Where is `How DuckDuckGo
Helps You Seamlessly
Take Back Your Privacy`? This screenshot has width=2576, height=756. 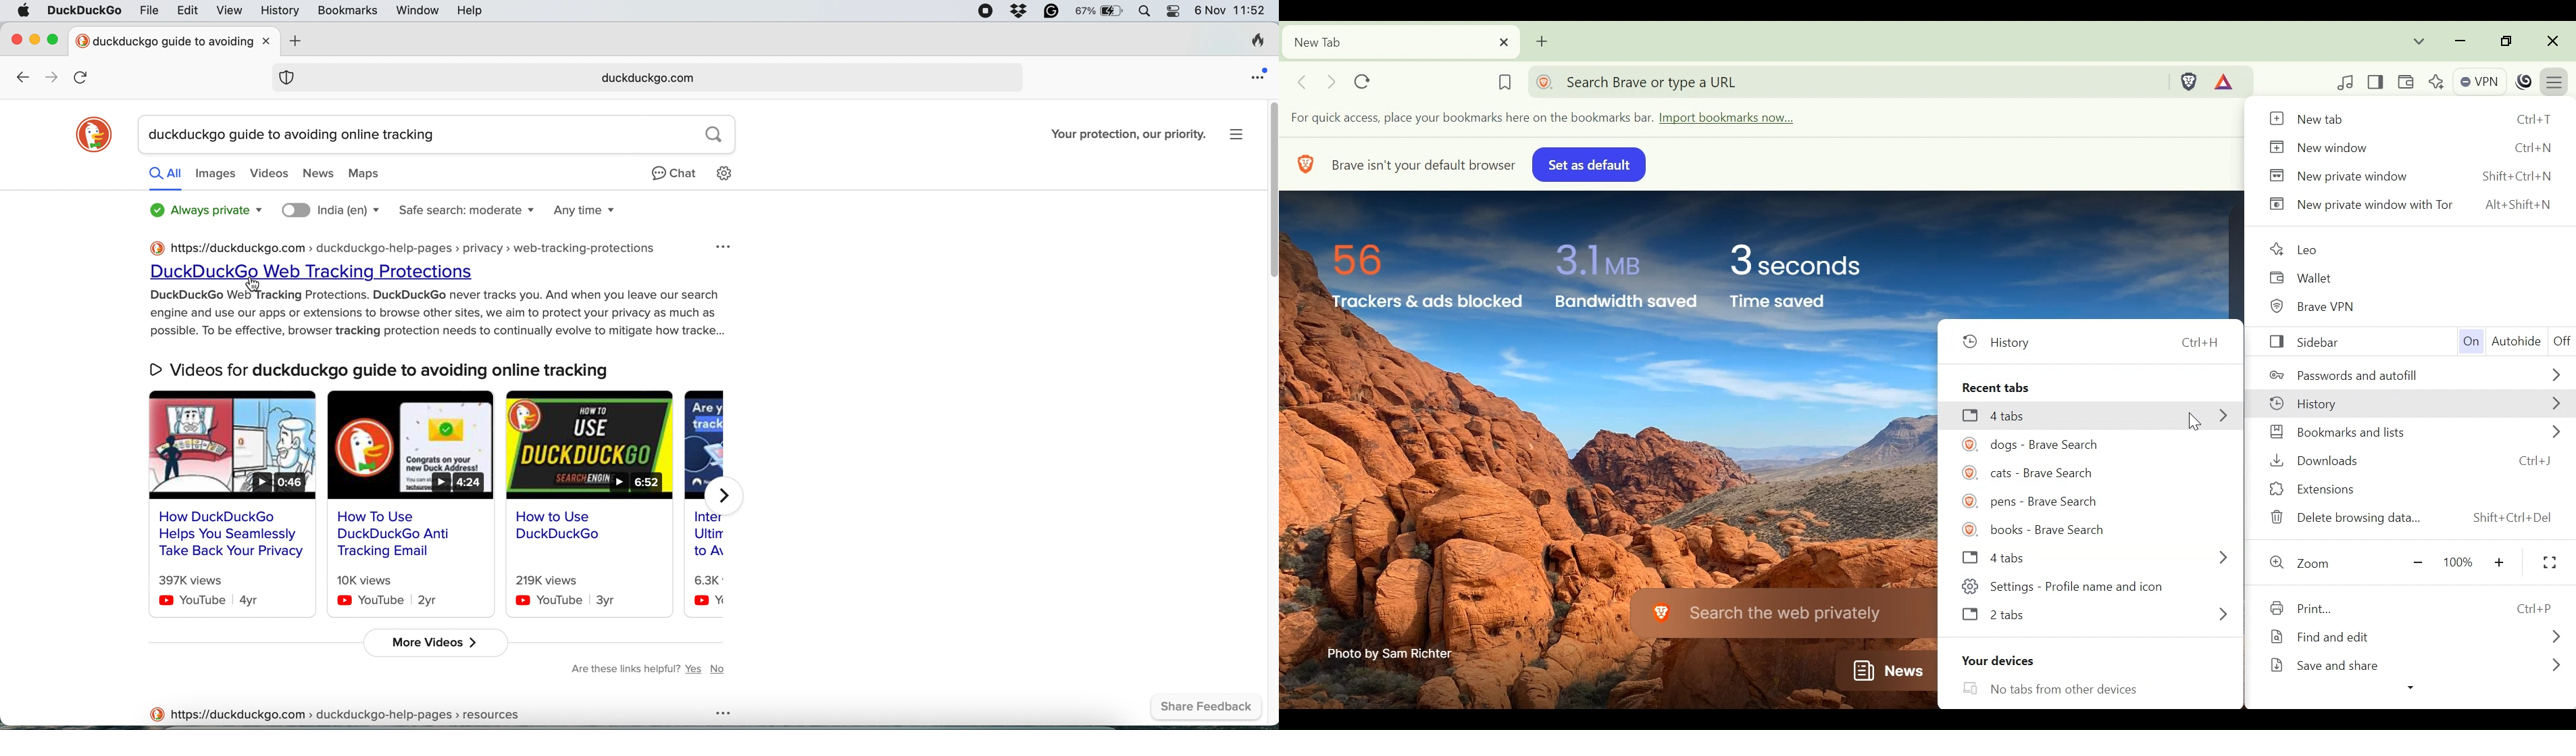 How DuckDuckGo
Helps You Seamlessly
Take Back Your Privacy is located at coordinates (230, 535).